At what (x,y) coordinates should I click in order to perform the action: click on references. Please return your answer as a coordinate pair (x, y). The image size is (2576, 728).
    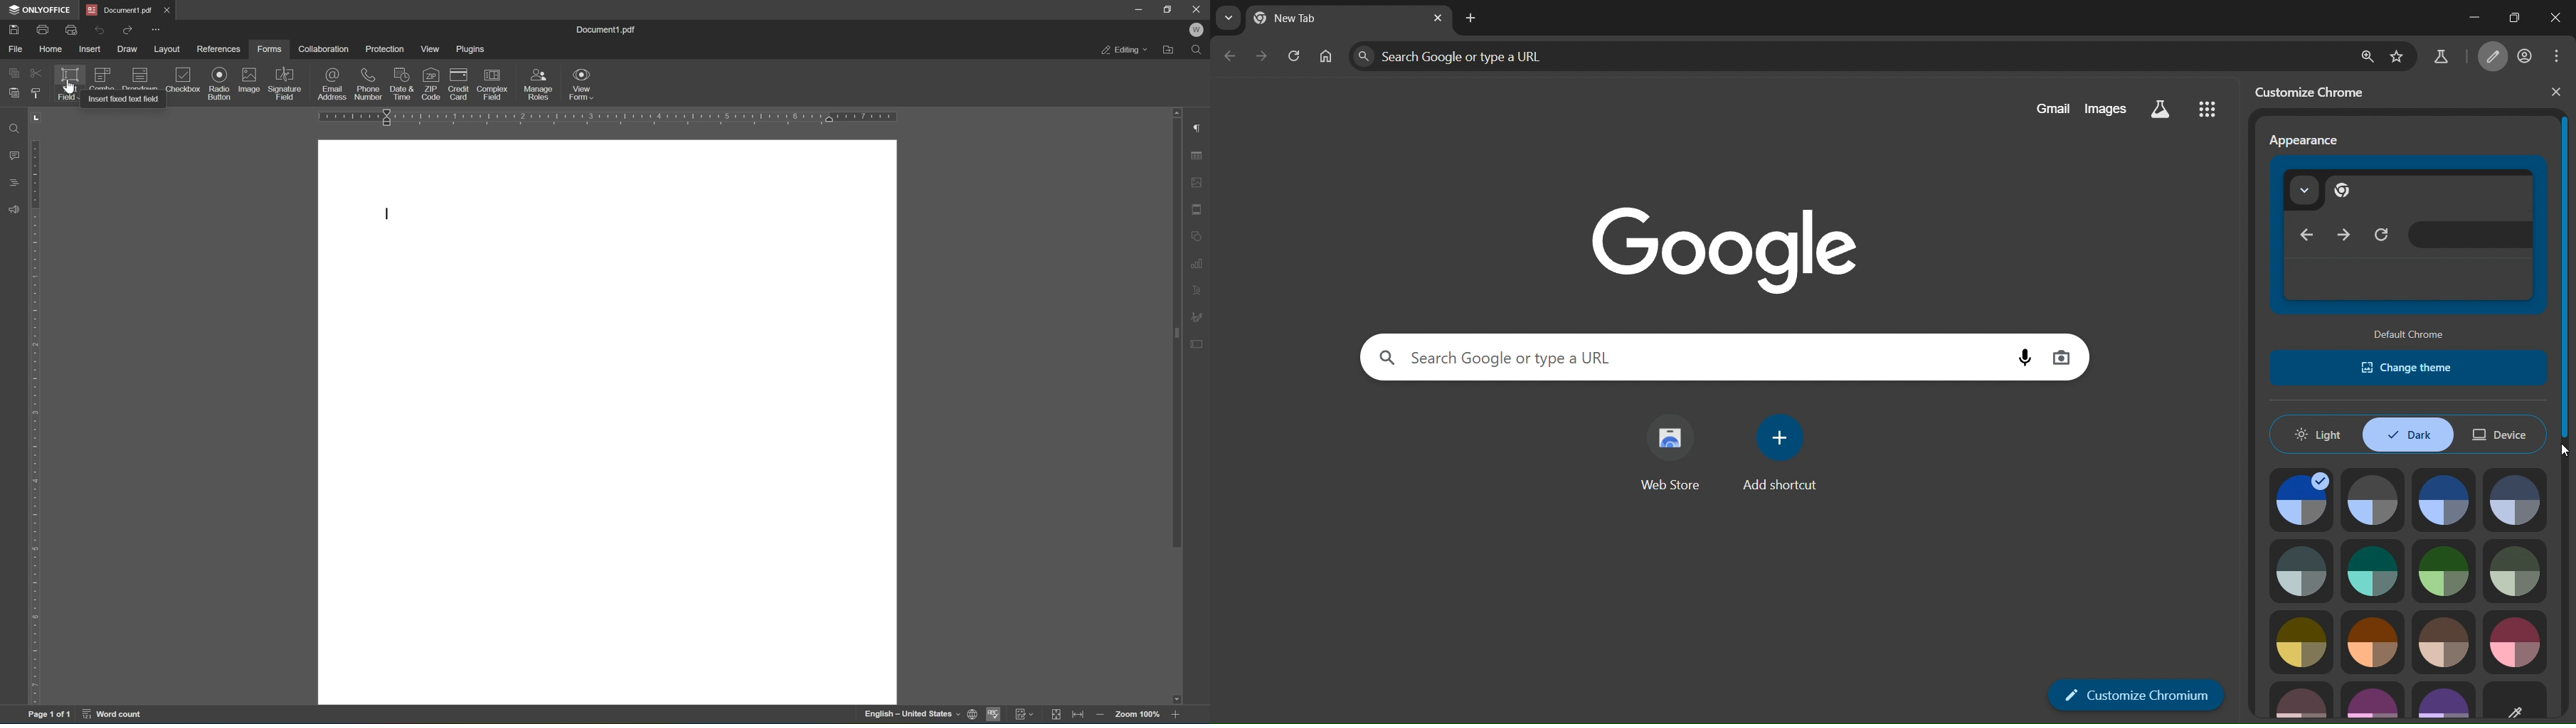
    Looking at the image, I should click on (218, 49).